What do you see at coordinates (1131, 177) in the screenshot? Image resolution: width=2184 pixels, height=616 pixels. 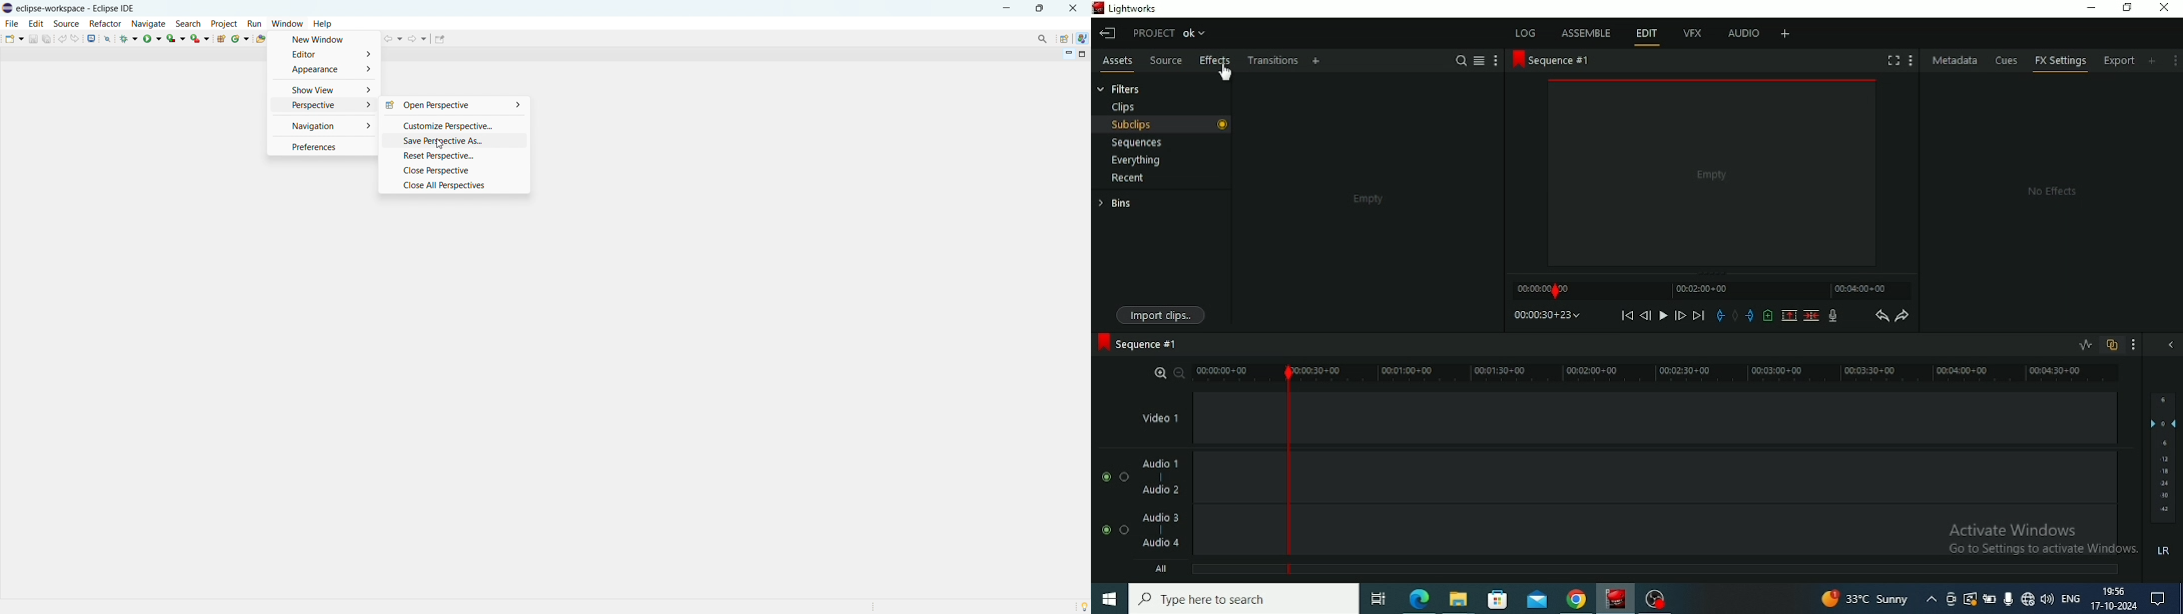 I see `Recent` at bounding box center [1131, 177].